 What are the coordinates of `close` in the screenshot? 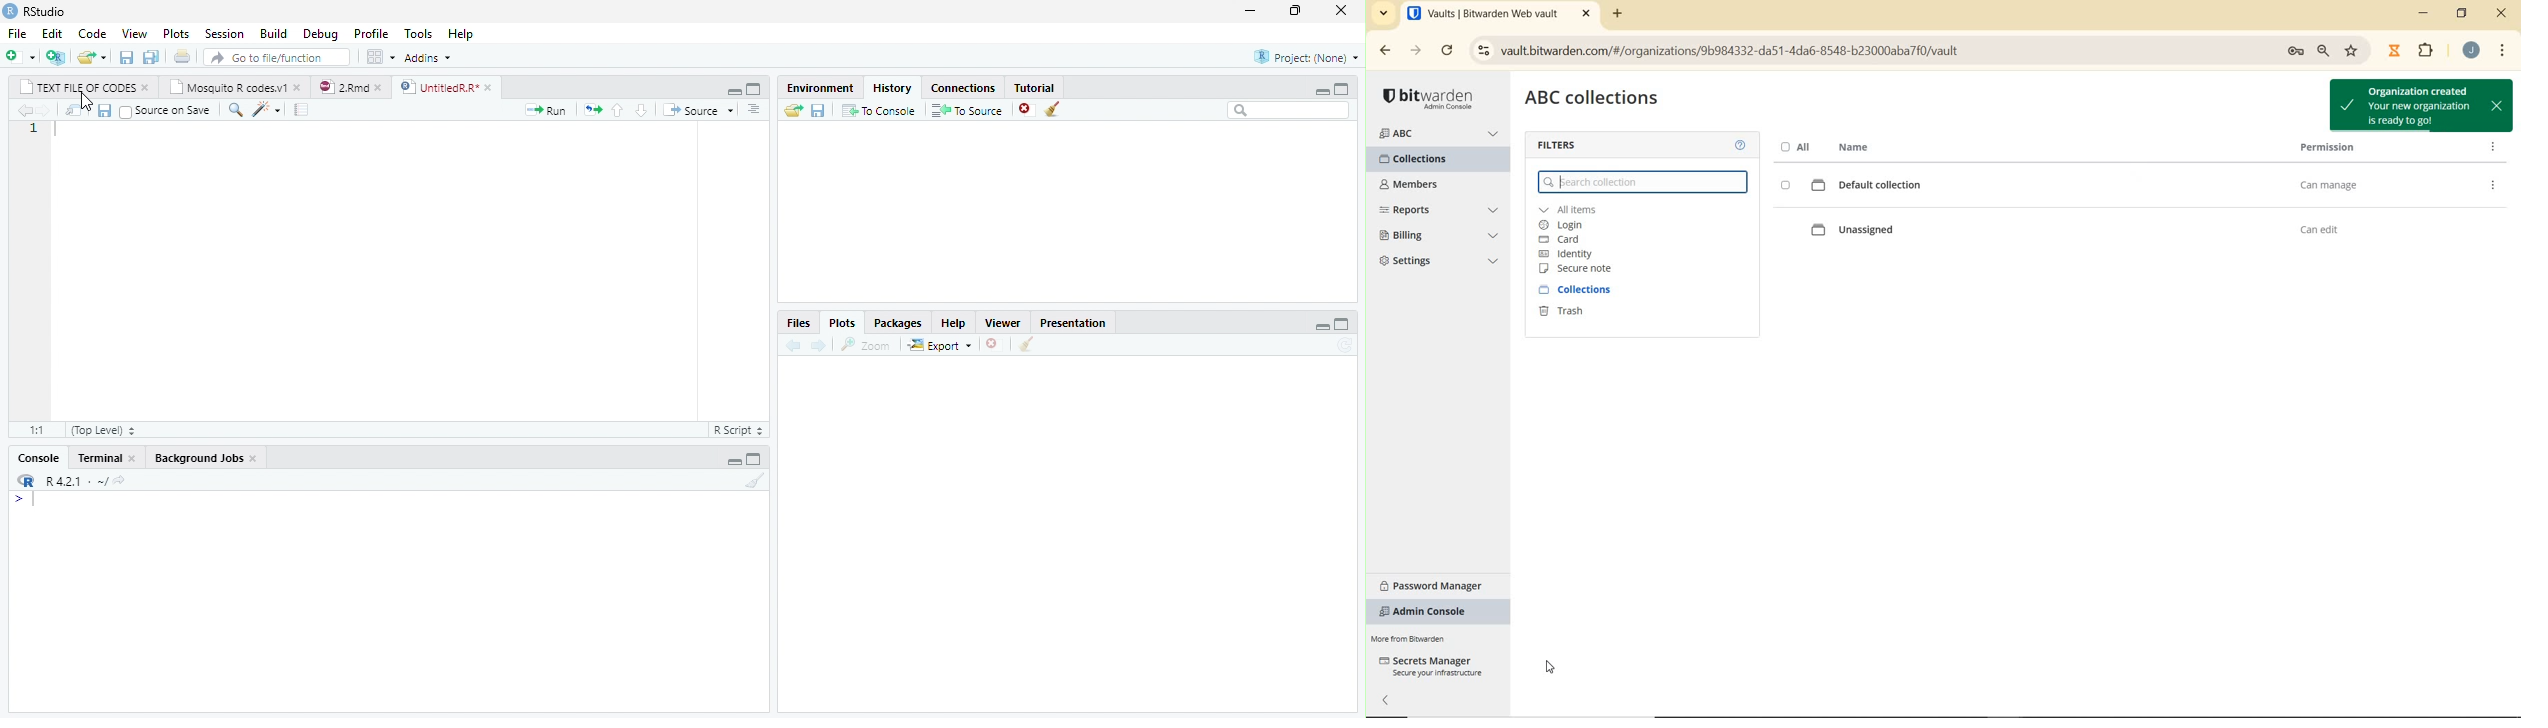 It's located at (298, 88).